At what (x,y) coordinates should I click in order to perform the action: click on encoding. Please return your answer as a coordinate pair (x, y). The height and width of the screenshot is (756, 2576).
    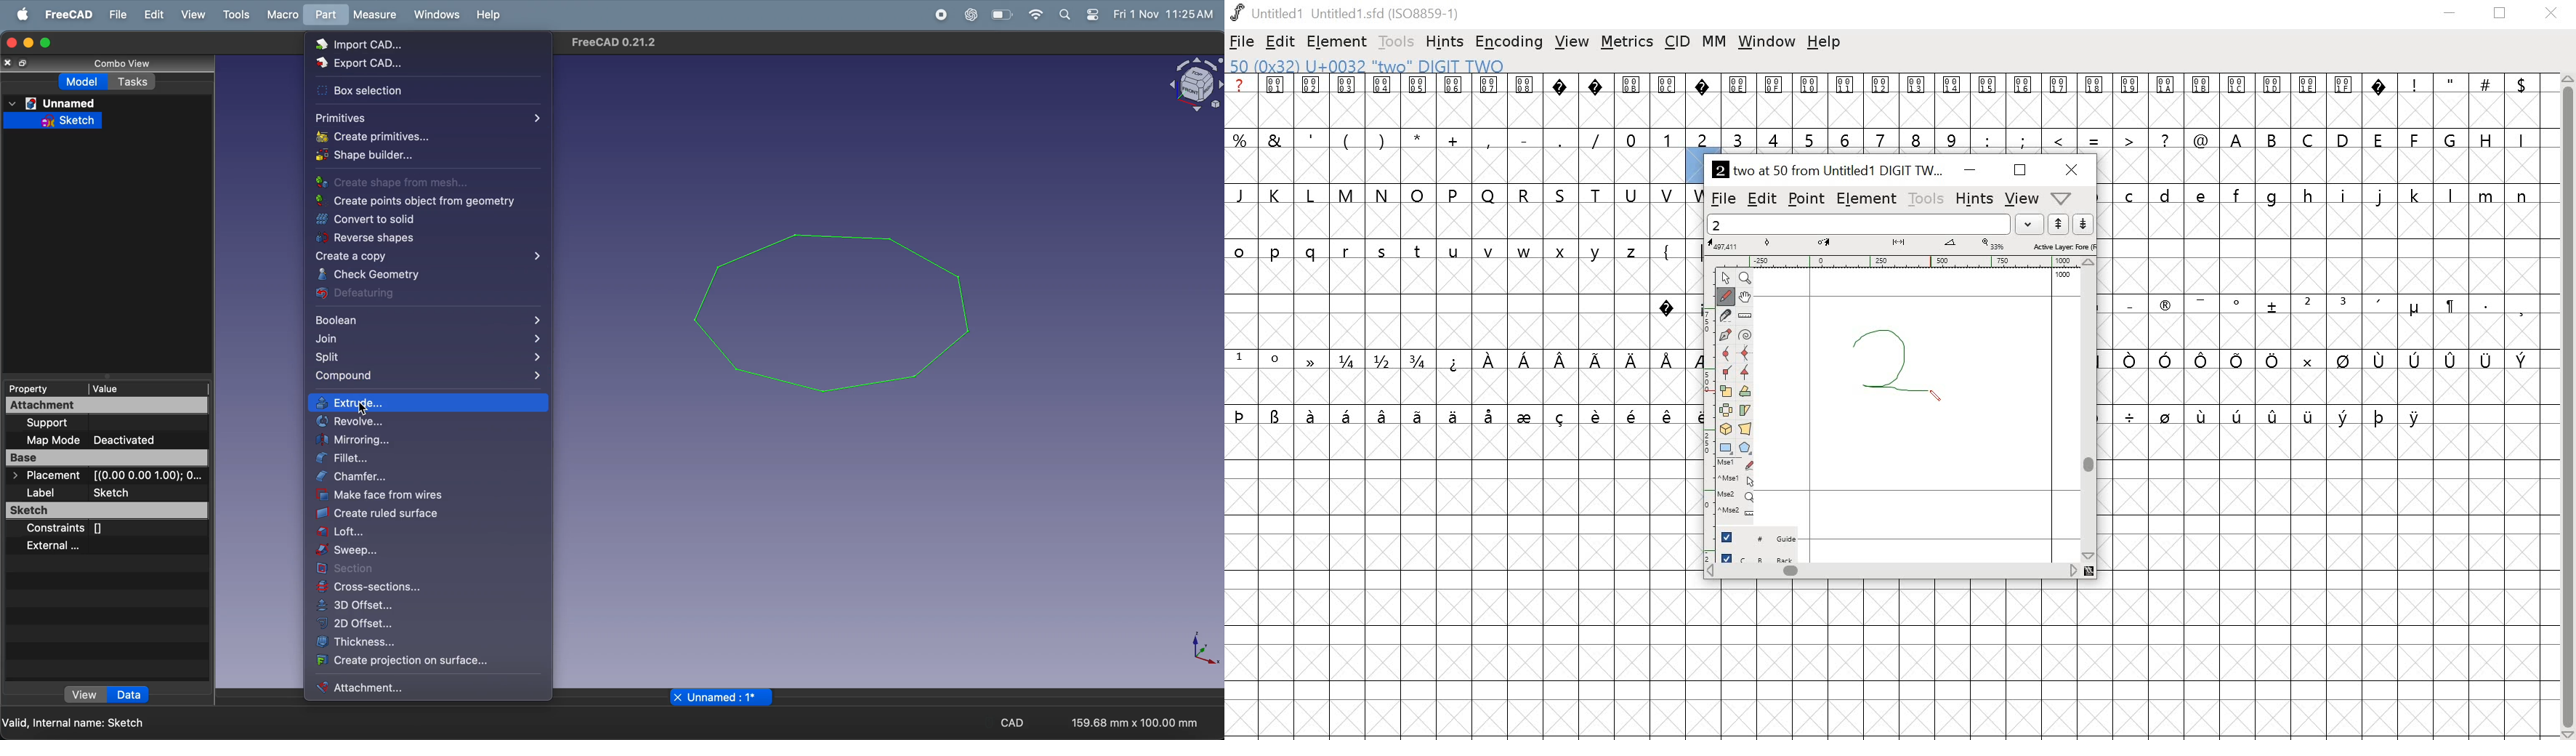
    Looking at the image, I should click on (1510, 41).